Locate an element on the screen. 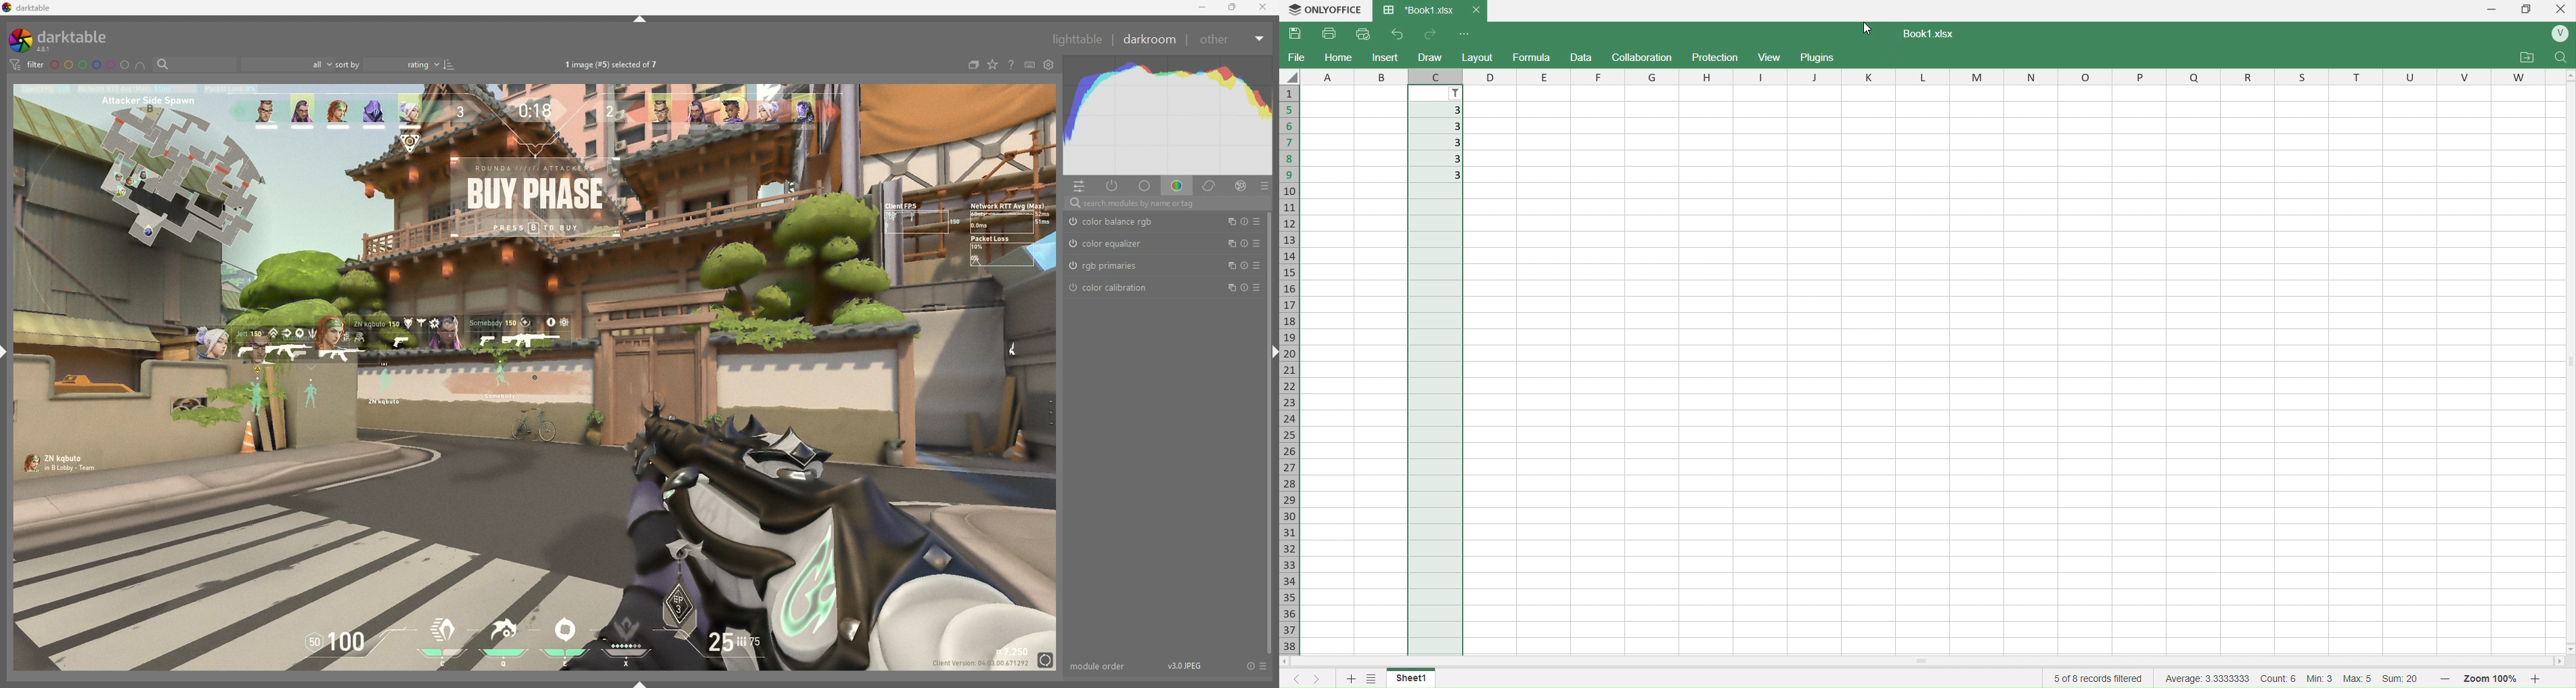  Draw is located at coordinates (1429, 57).